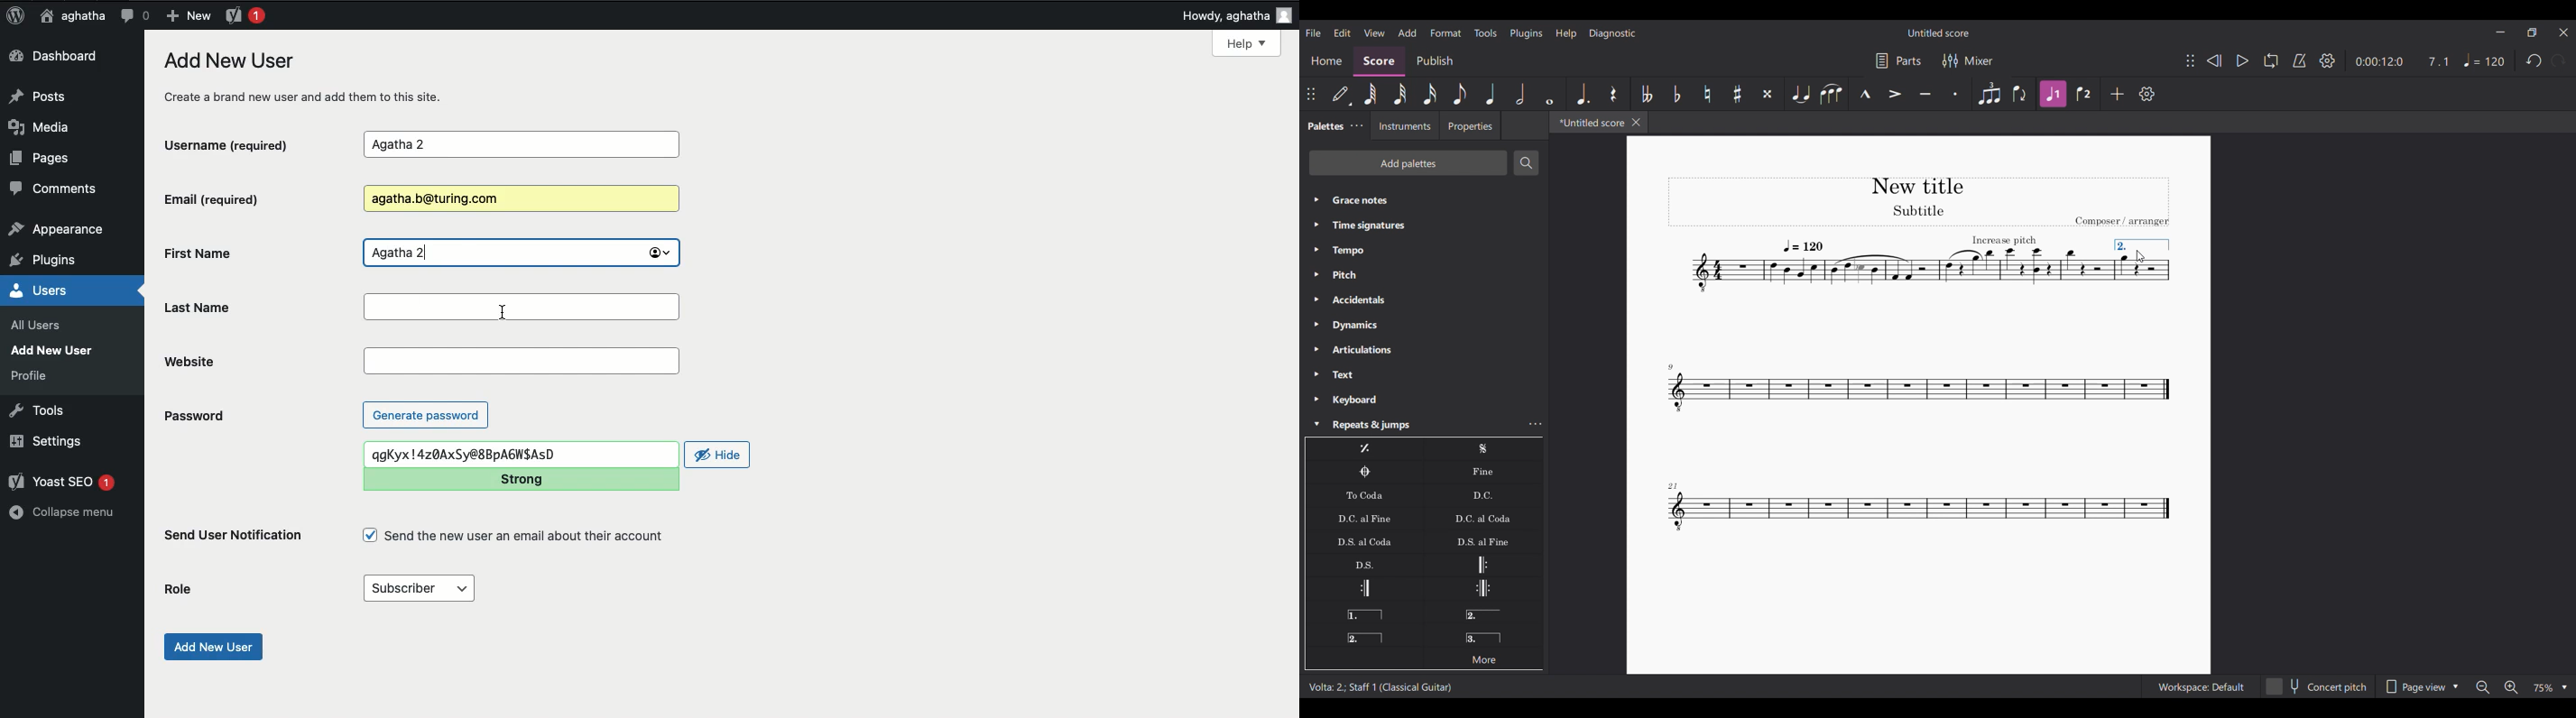  What do you see at coordinates (52, 261) in the screenshot?
I see `plugins` at bounding box center [52, 261].